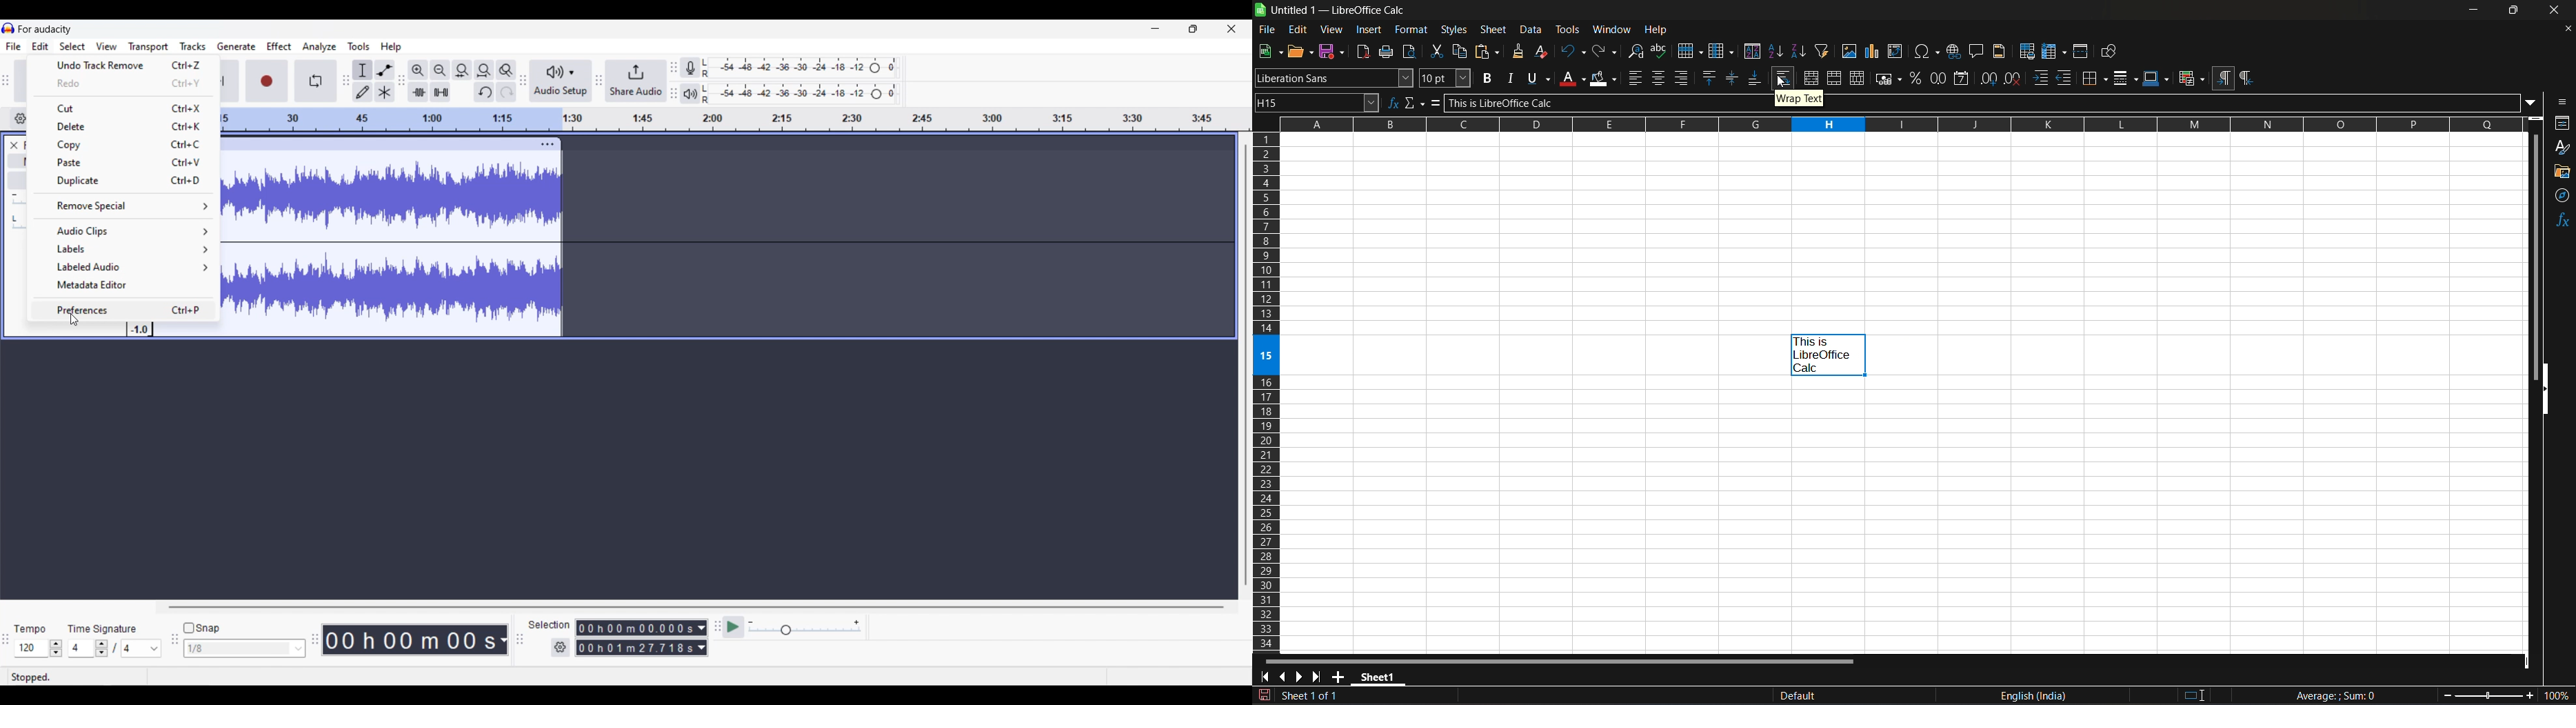  What do you see at coordinates (2195, 693) in the screenshot?
I see `standard selection. CLick to change selection mode` at bounding box center [2195, 693].